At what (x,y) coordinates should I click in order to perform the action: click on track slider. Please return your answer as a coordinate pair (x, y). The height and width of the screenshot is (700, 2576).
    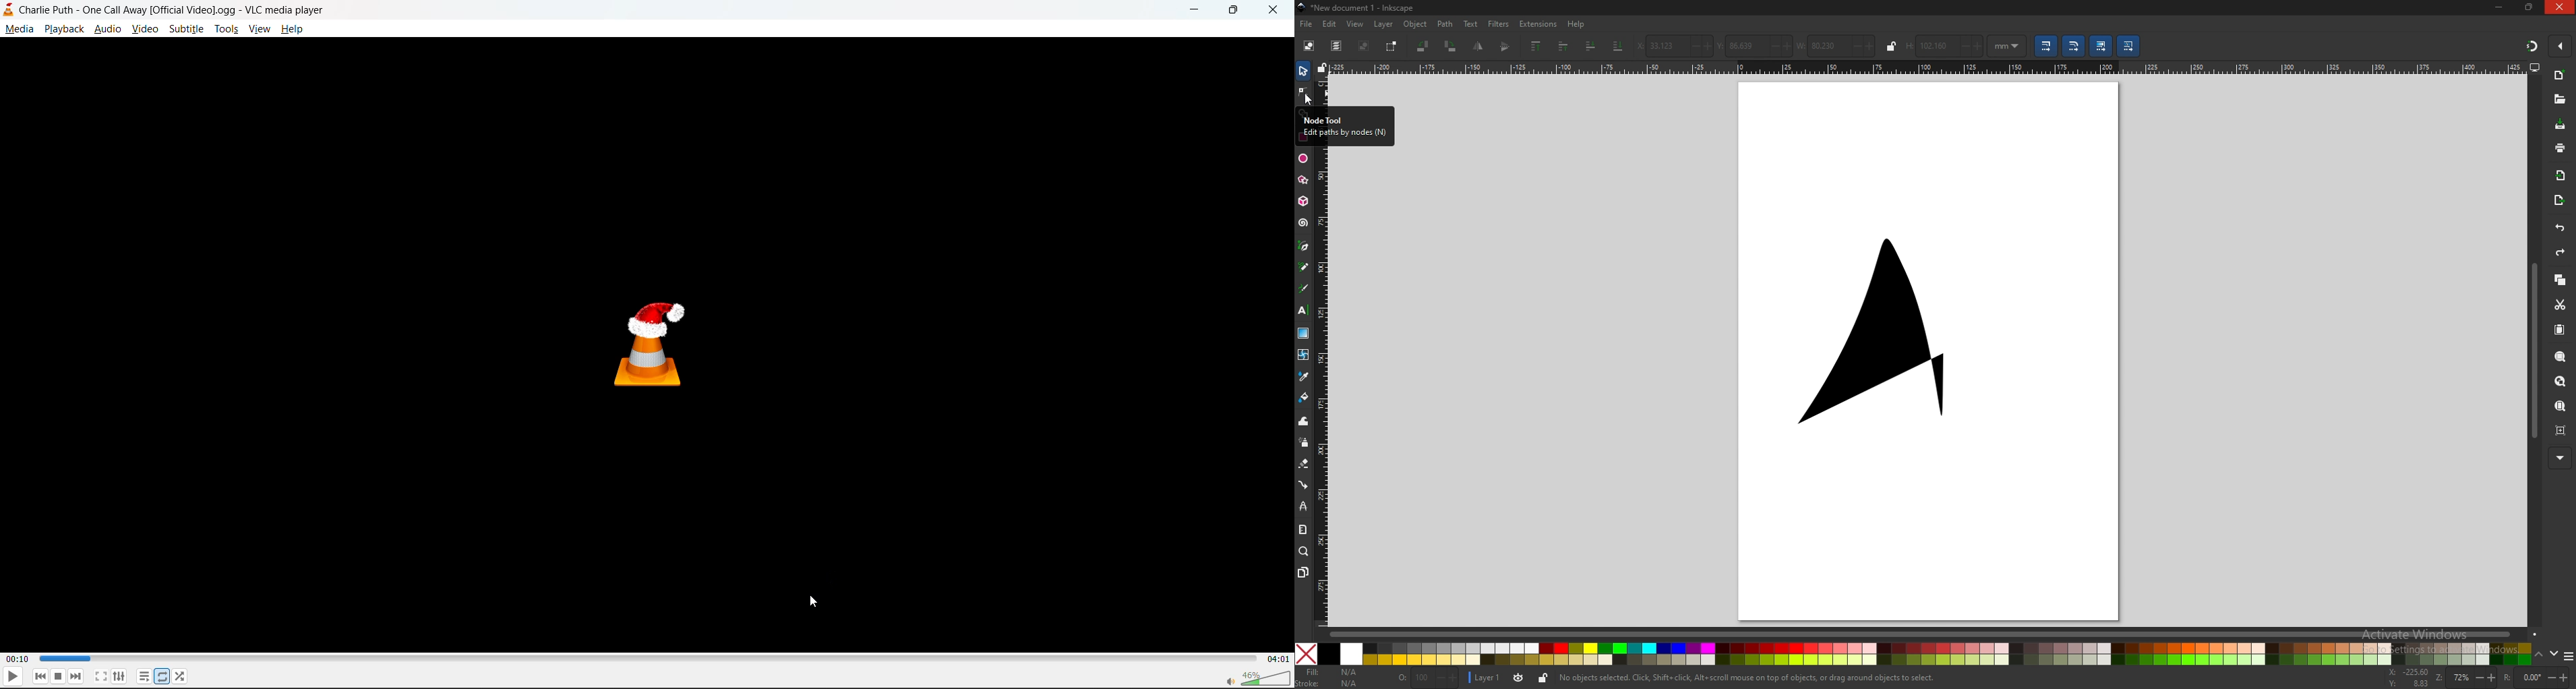
    Looking at the image, I should click on (642, 659).